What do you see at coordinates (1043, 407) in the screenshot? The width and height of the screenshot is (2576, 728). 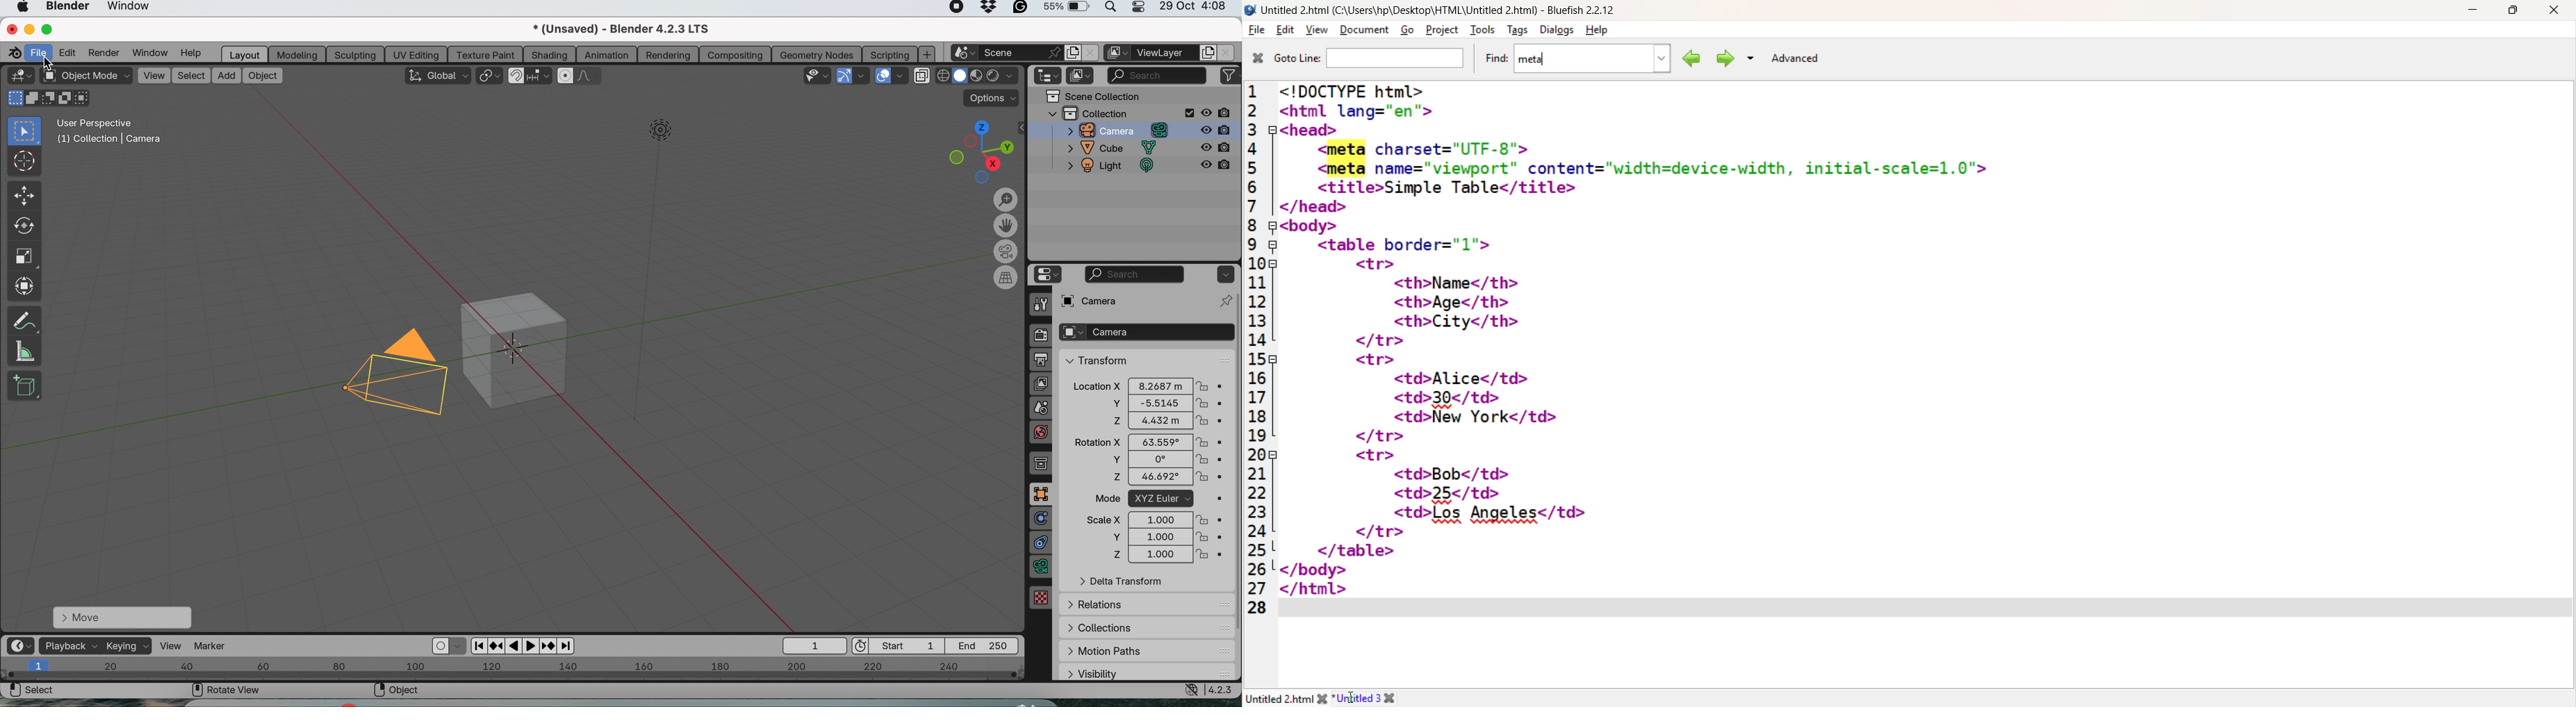 I see `scene` at bounding box center [1043, 407].